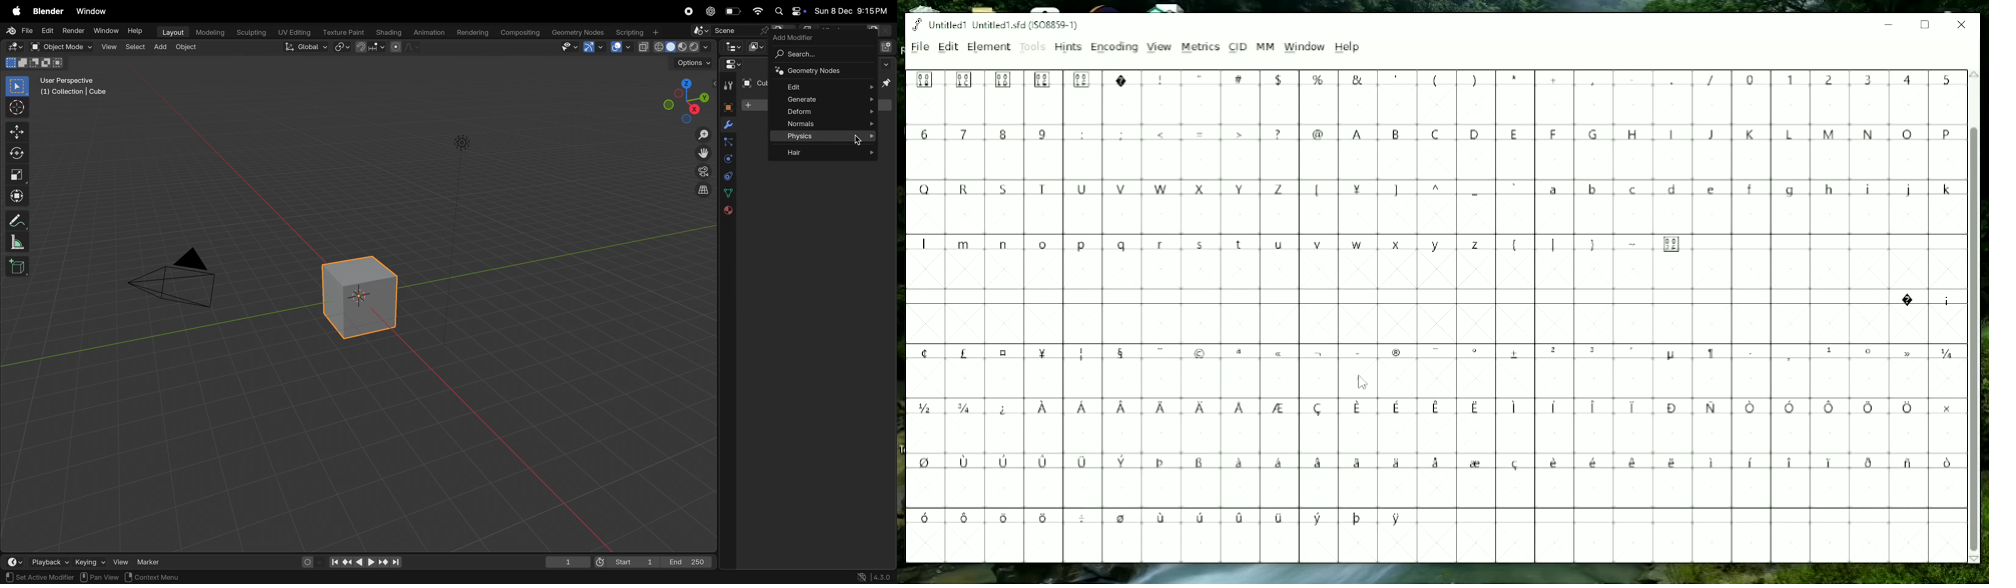  I want to click on Numbers, so click(1853, 80).